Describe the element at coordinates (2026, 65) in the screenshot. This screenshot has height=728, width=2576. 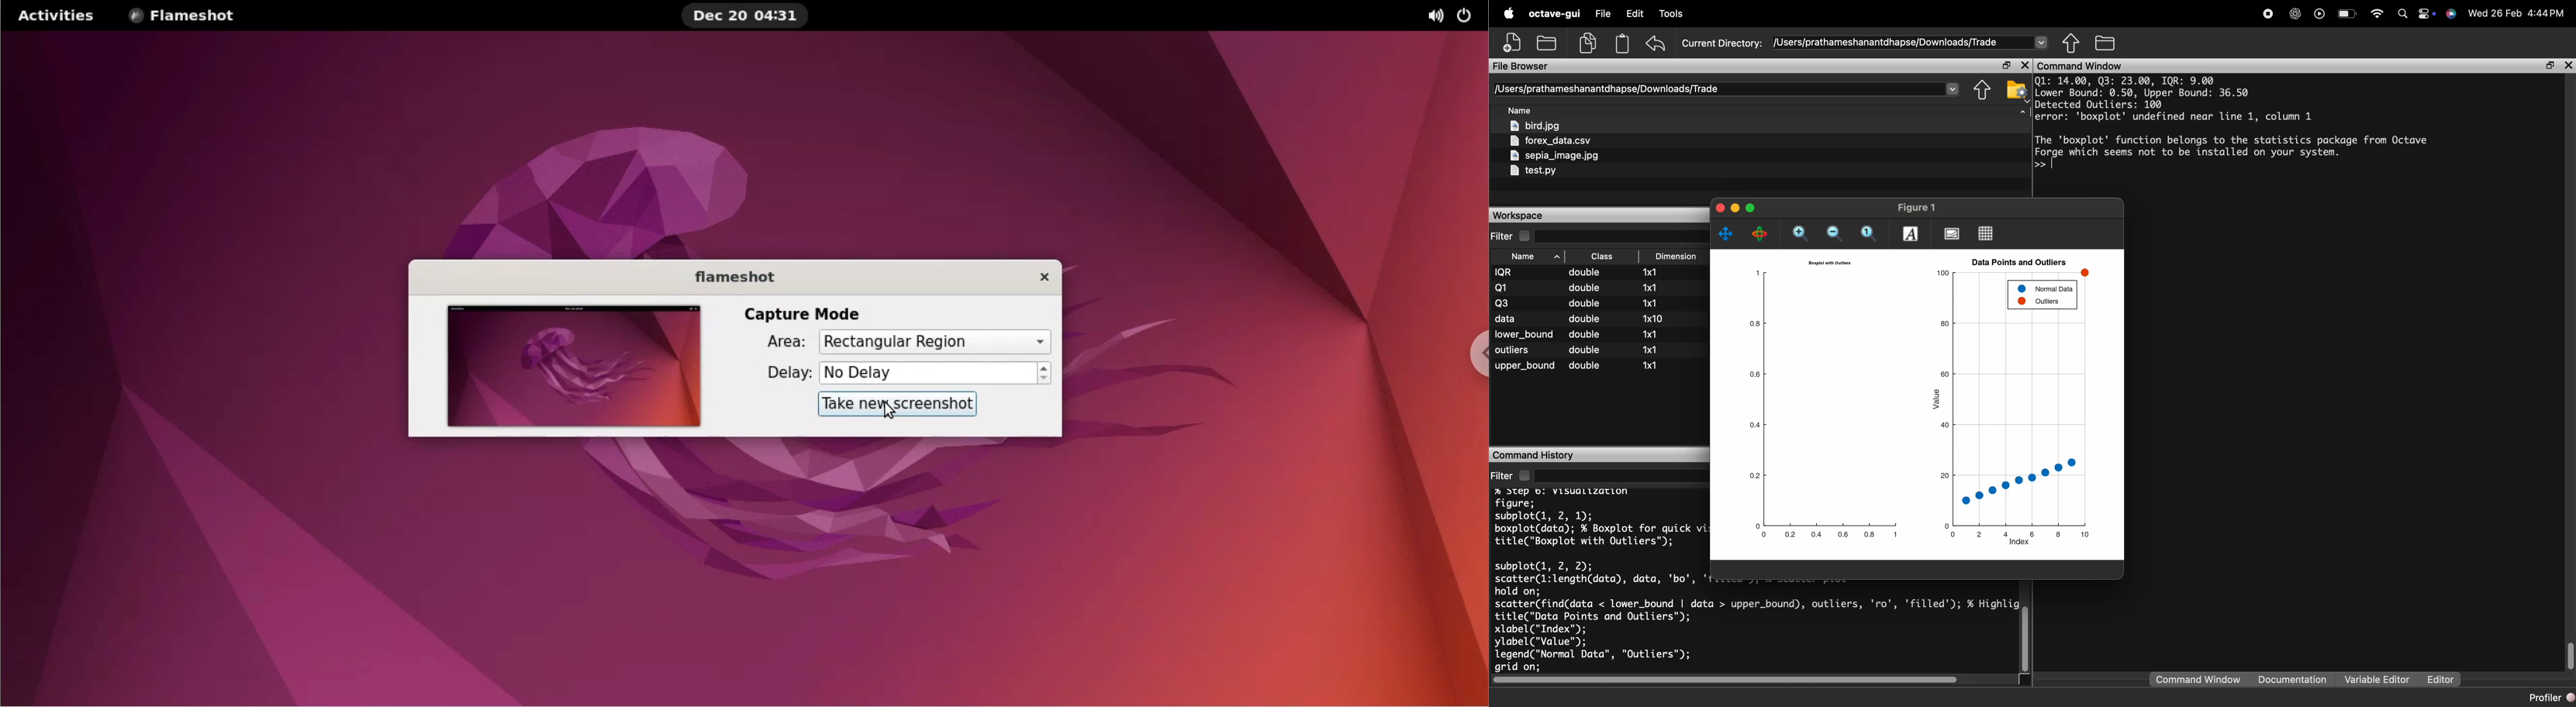
I see `close` at that location.